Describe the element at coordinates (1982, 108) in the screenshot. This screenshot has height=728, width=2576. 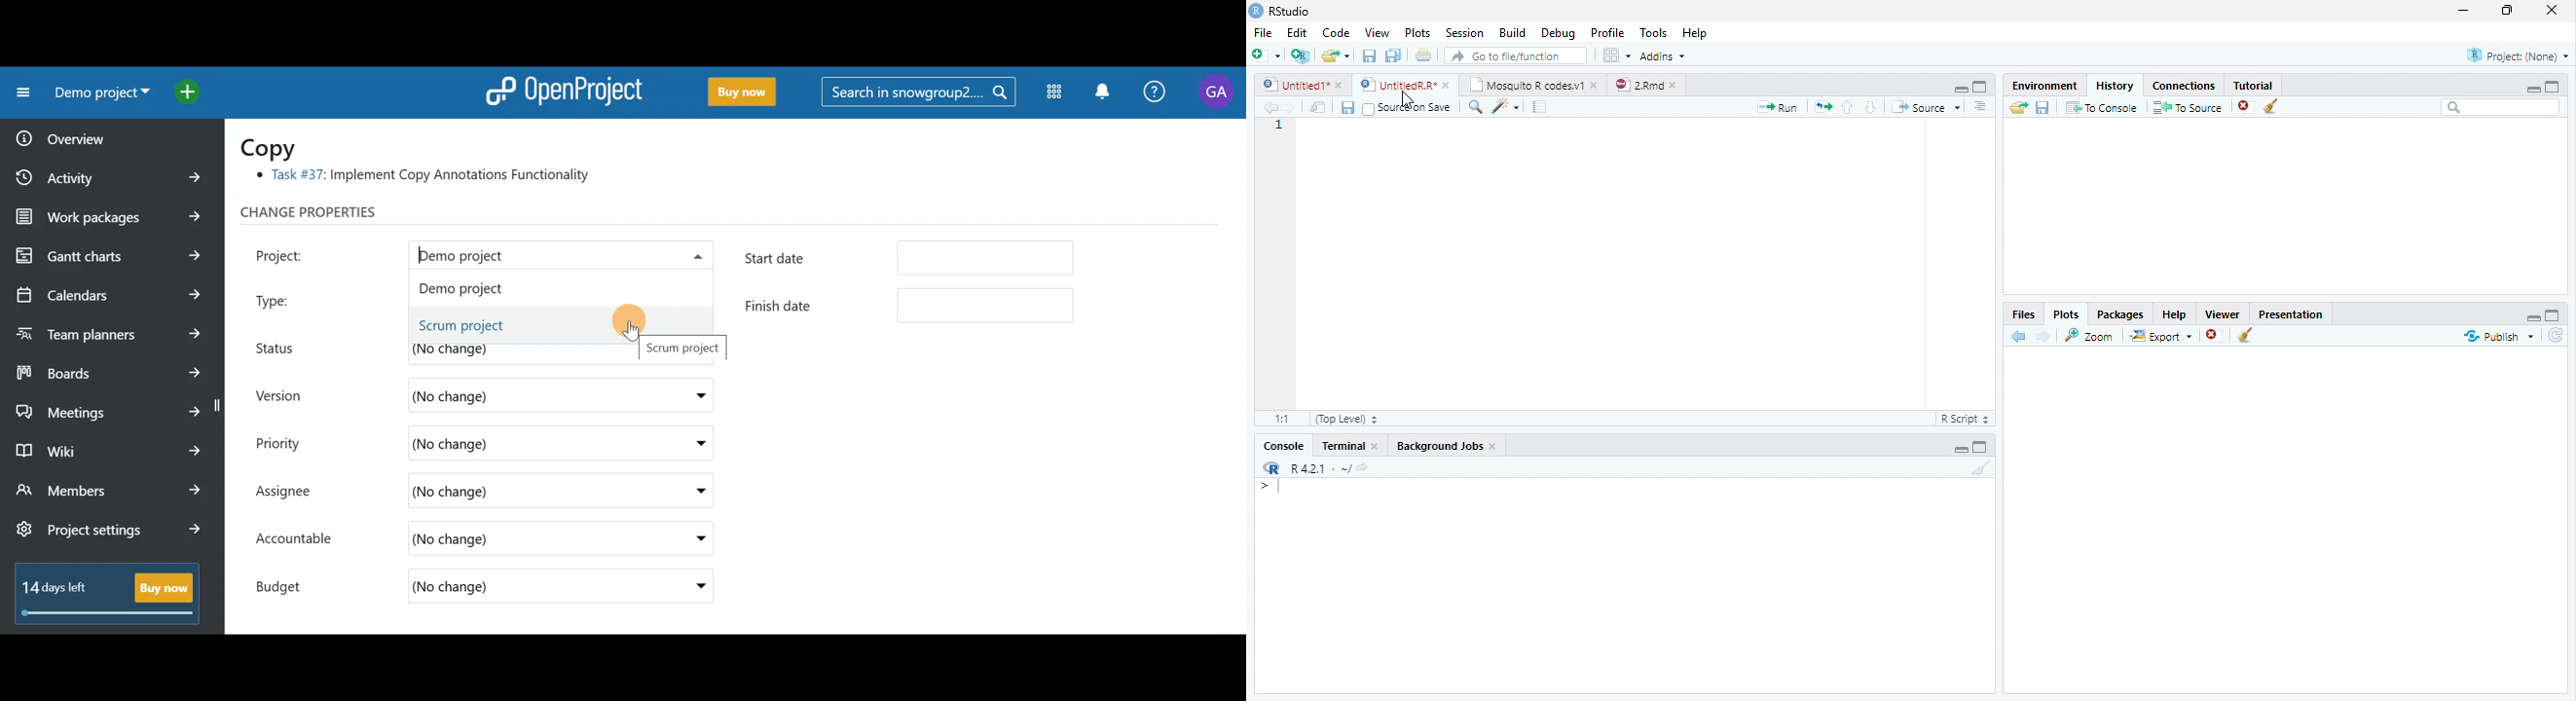
I see `List` at that location.